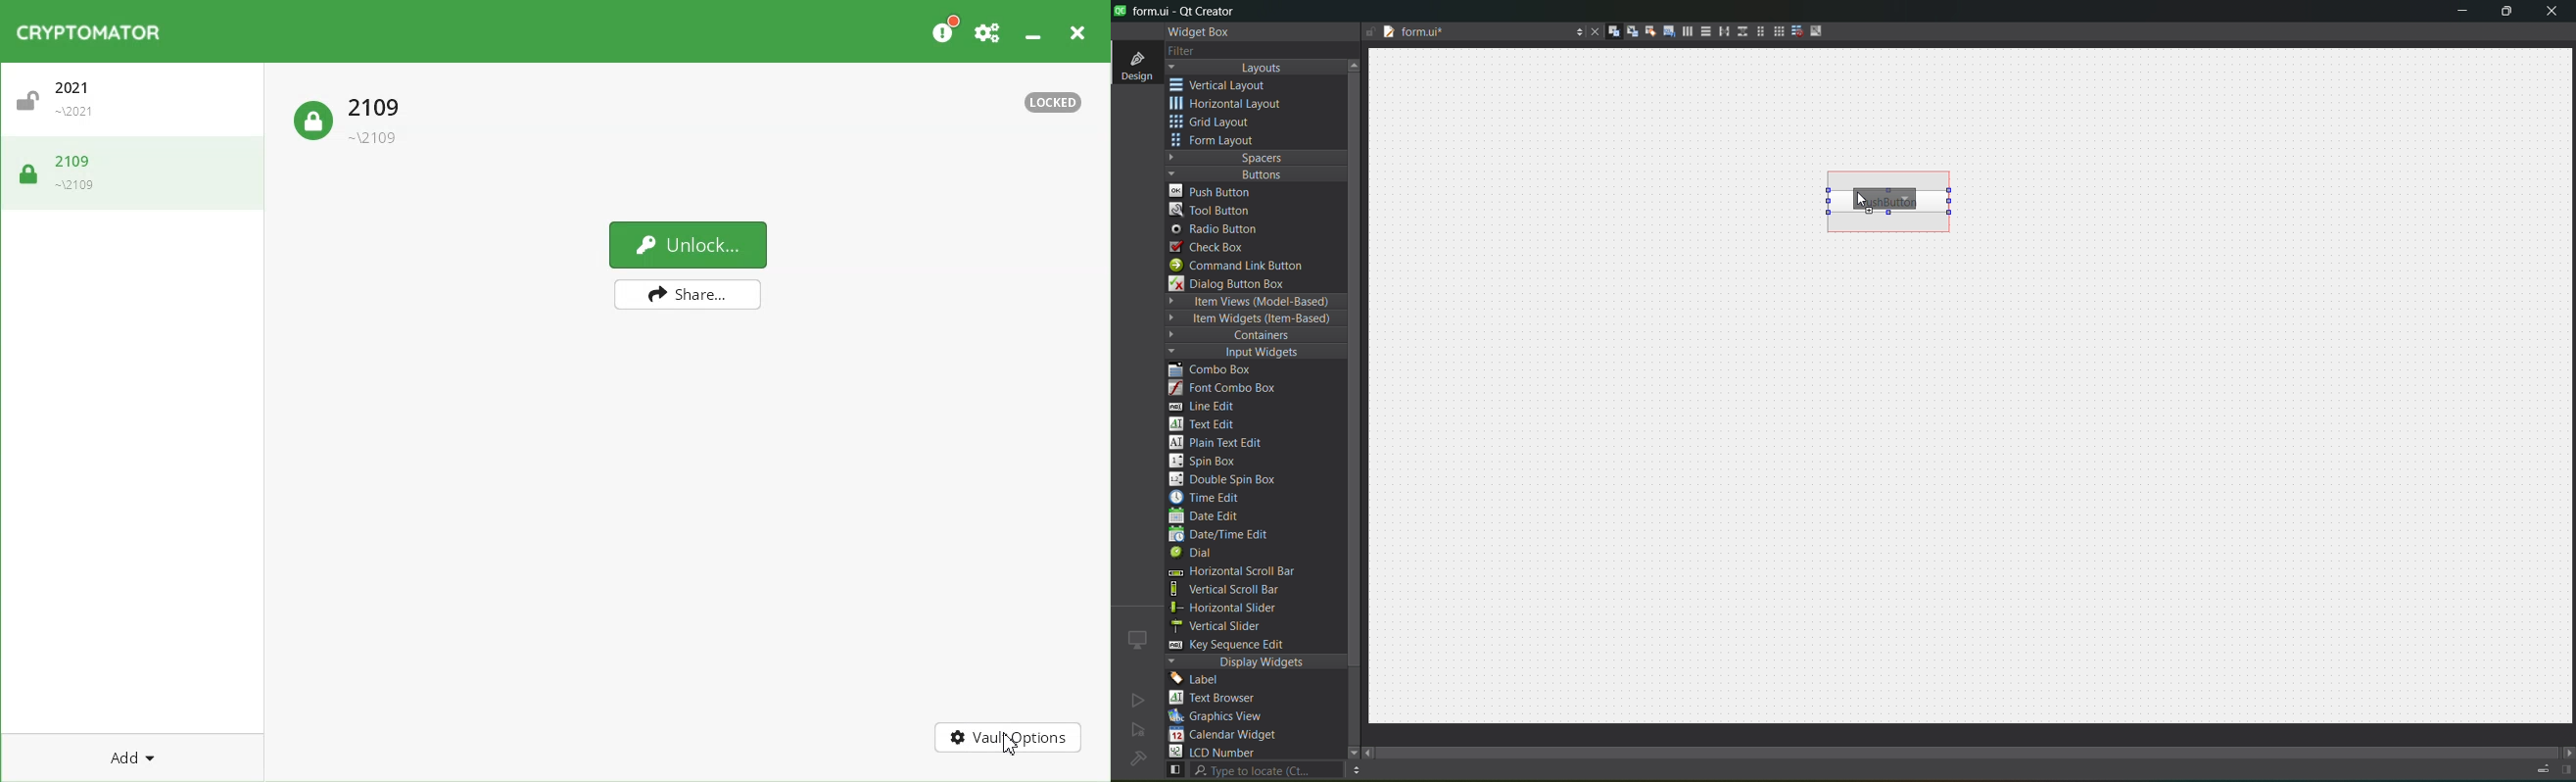  I want to click on display widgets, so click(1257, 662).